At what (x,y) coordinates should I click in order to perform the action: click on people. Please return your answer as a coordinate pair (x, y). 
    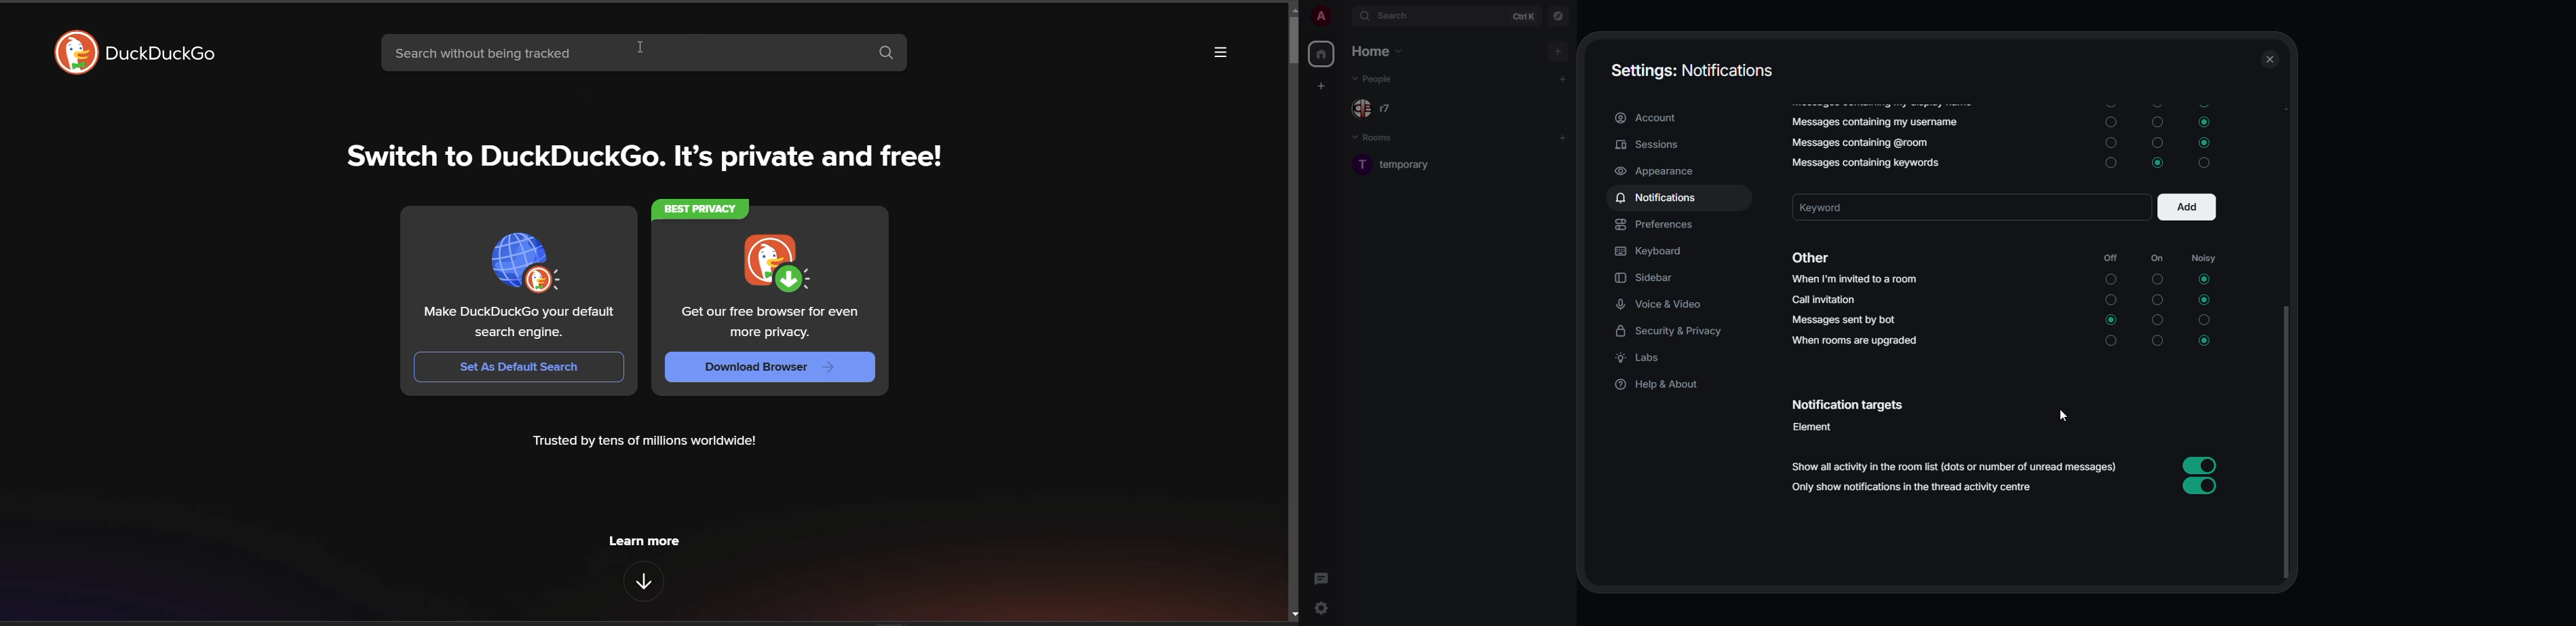
    Looking at the image, I should click on (1380, 108).